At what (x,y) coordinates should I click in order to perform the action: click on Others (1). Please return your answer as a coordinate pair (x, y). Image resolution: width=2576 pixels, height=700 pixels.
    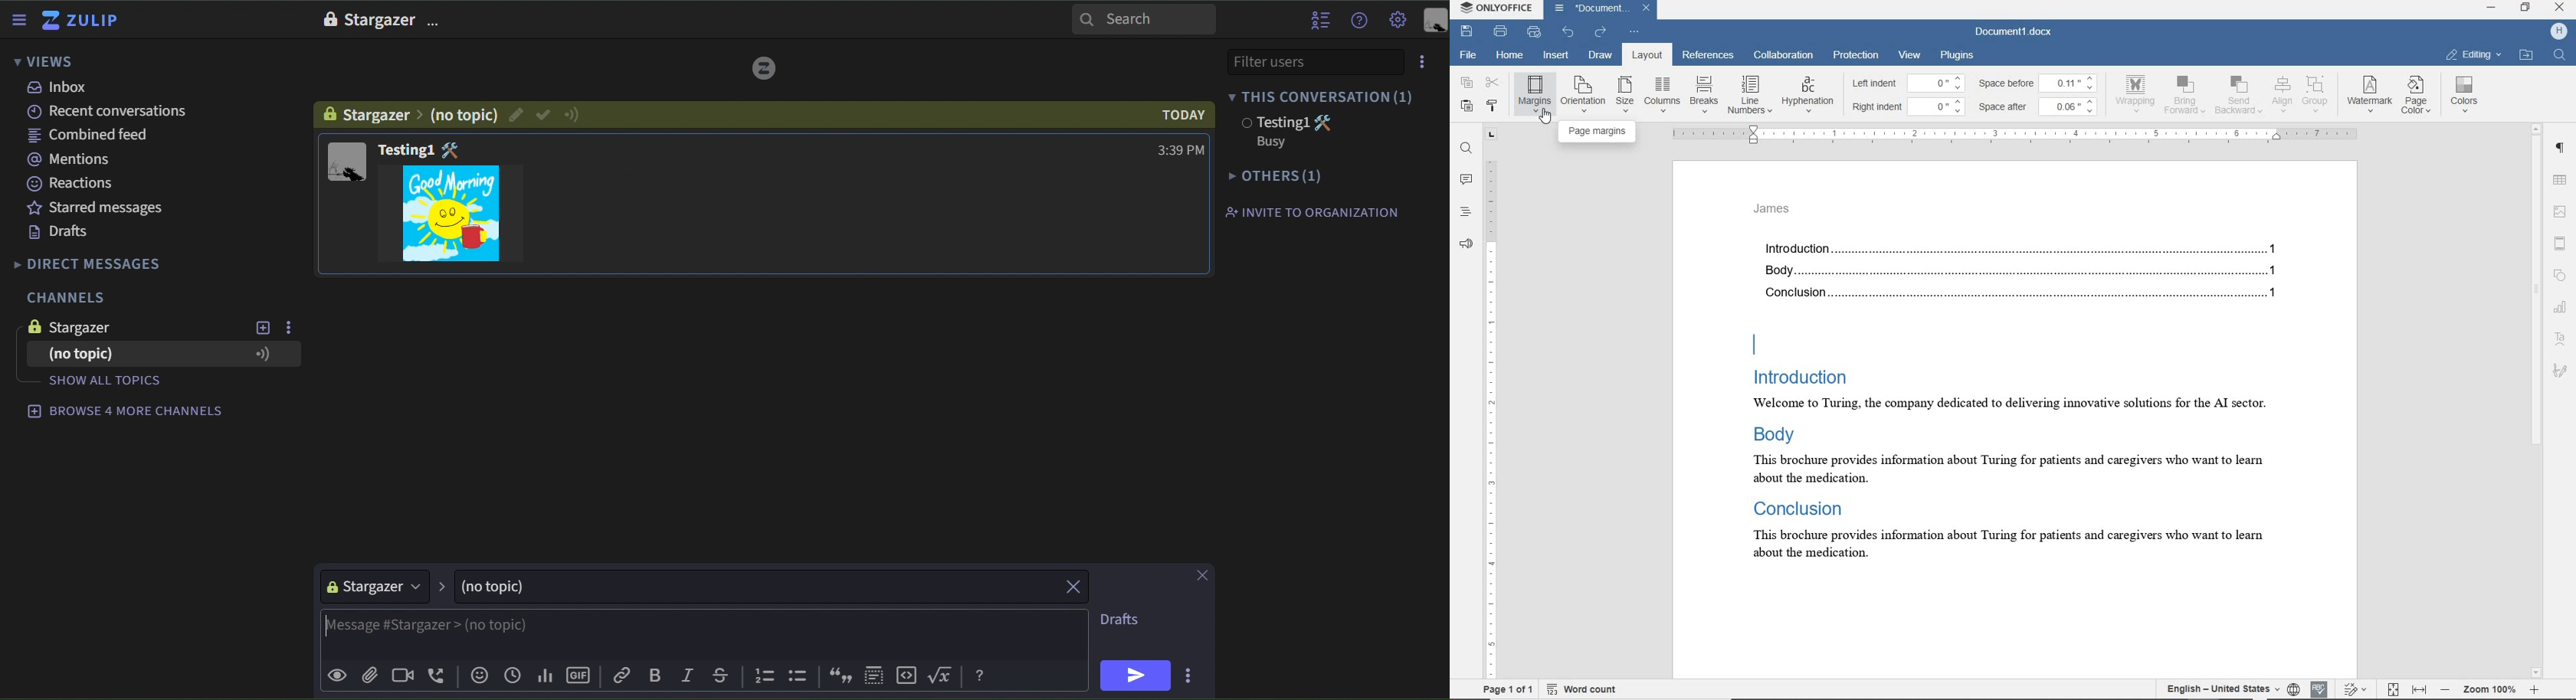
    Looking at the image, I should click on (1280, 177).